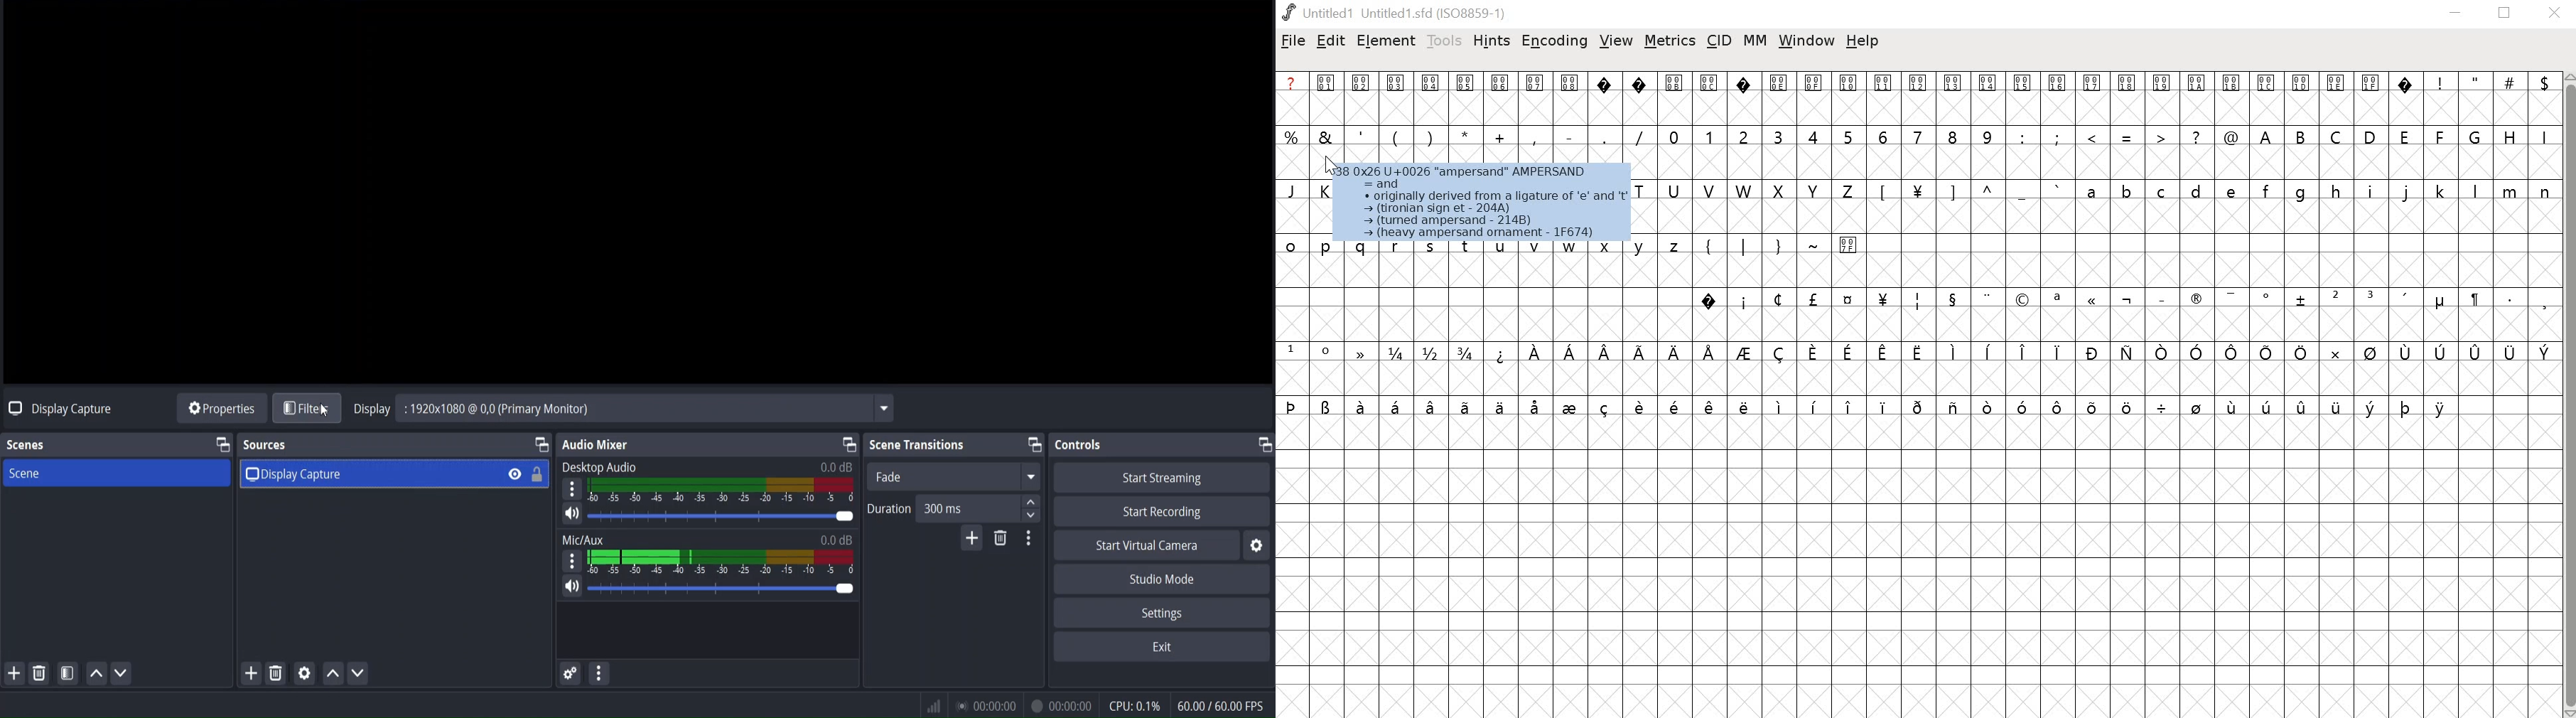 The image size is (2576, 728). Describe the element at coordinates (2507, 14) in the screenshot. I see `maximize` at that location.